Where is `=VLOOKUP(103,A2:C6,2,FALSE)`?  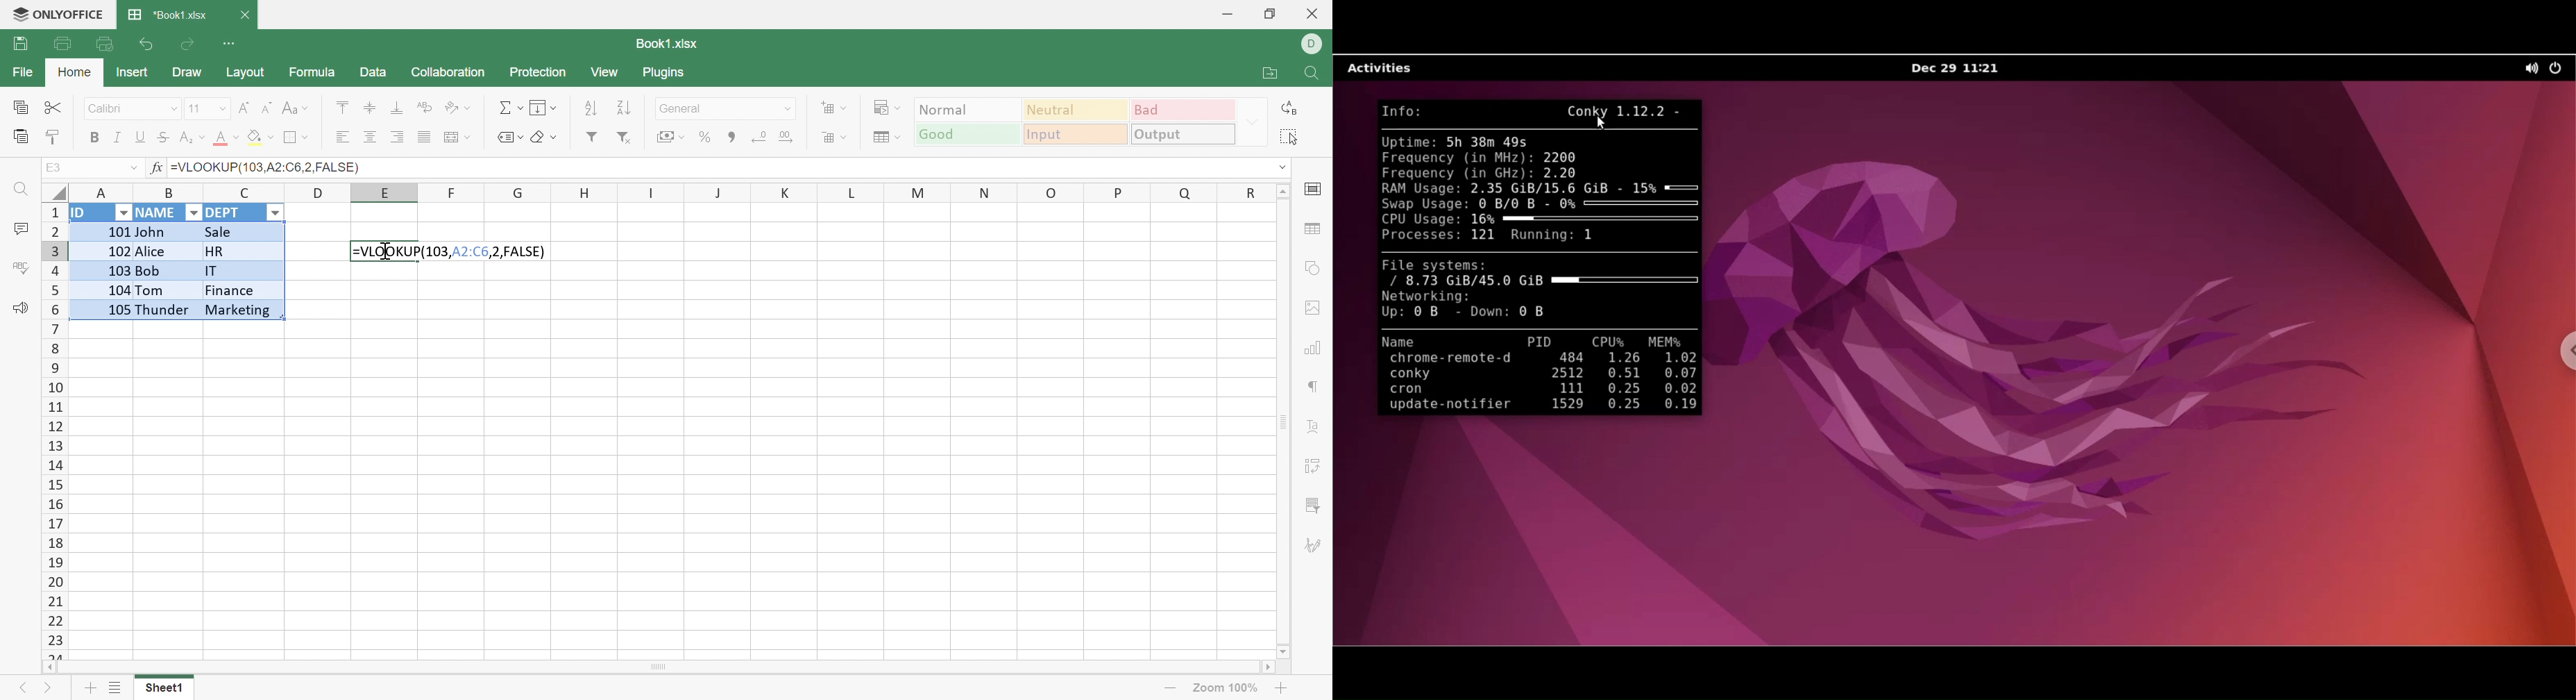 =VLOOKUP(103,A2:C6,2,FALSE) is located at coordinates (266, 168).